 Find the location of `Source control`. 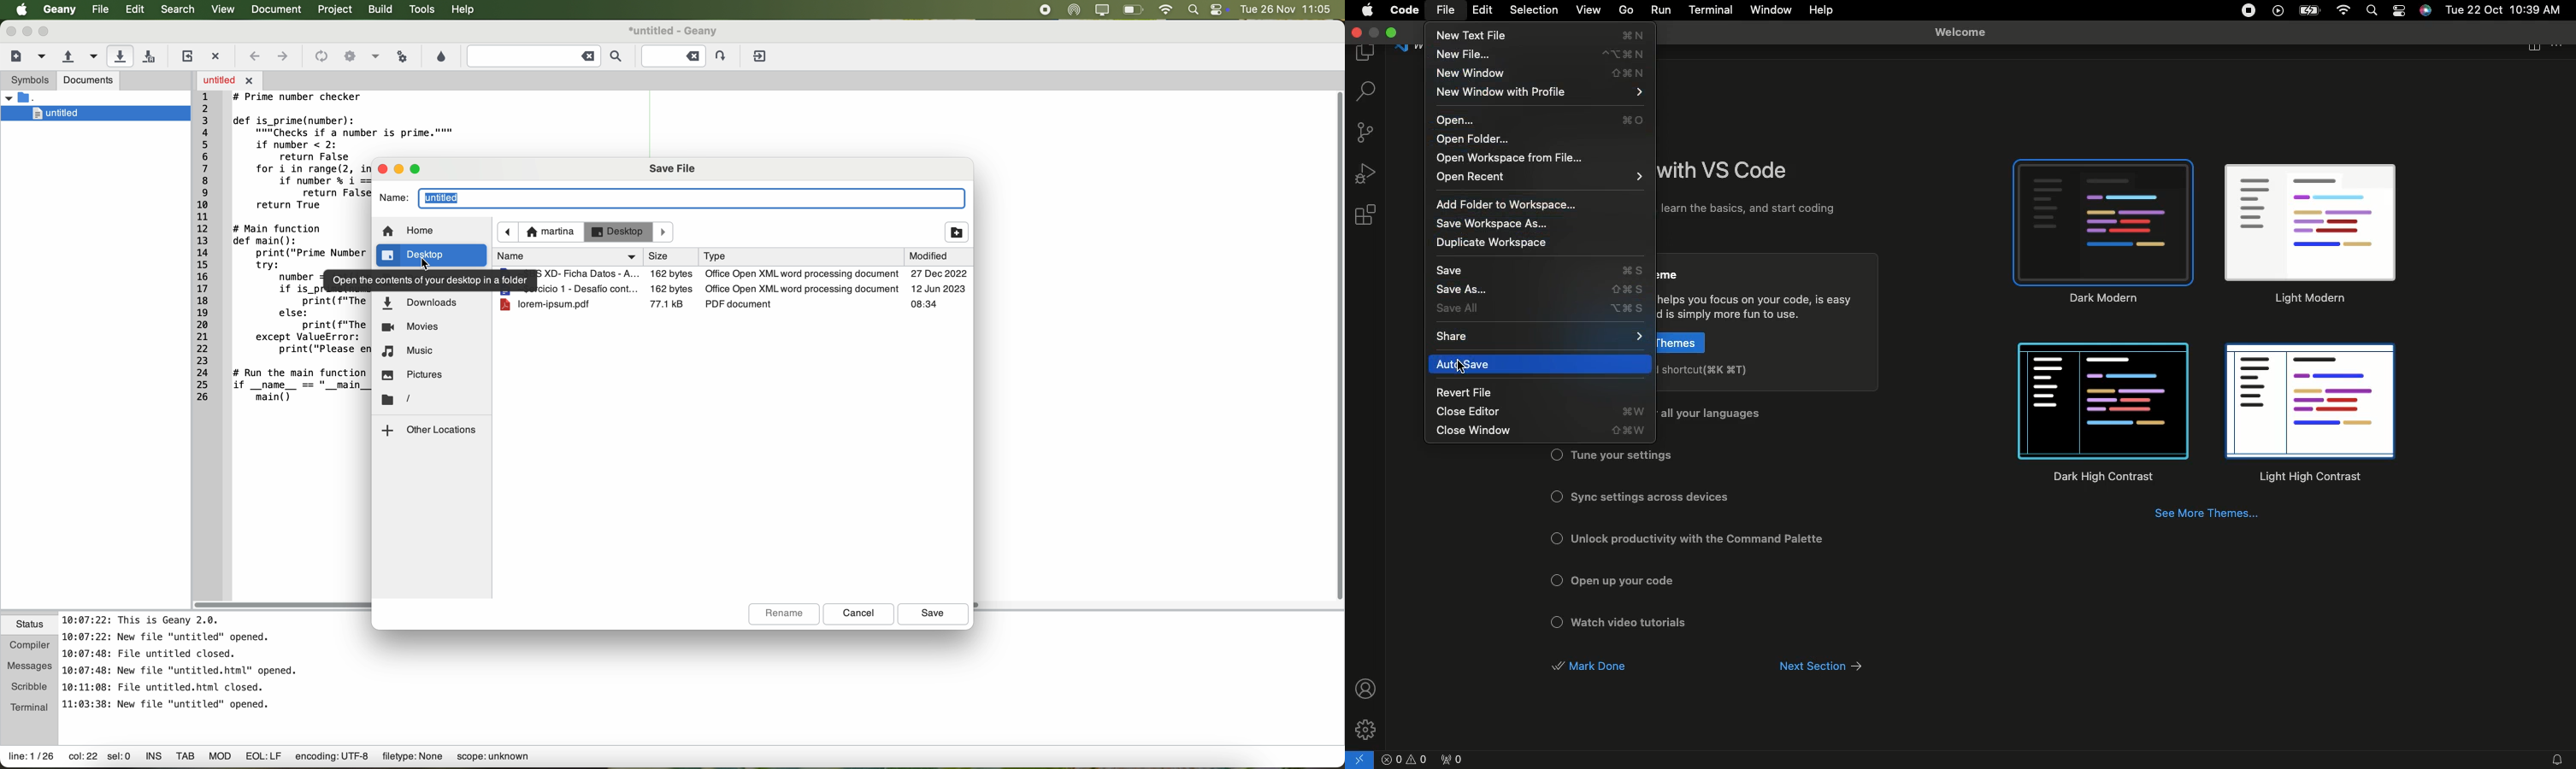

Source control is located at coordinates (1367, 135).